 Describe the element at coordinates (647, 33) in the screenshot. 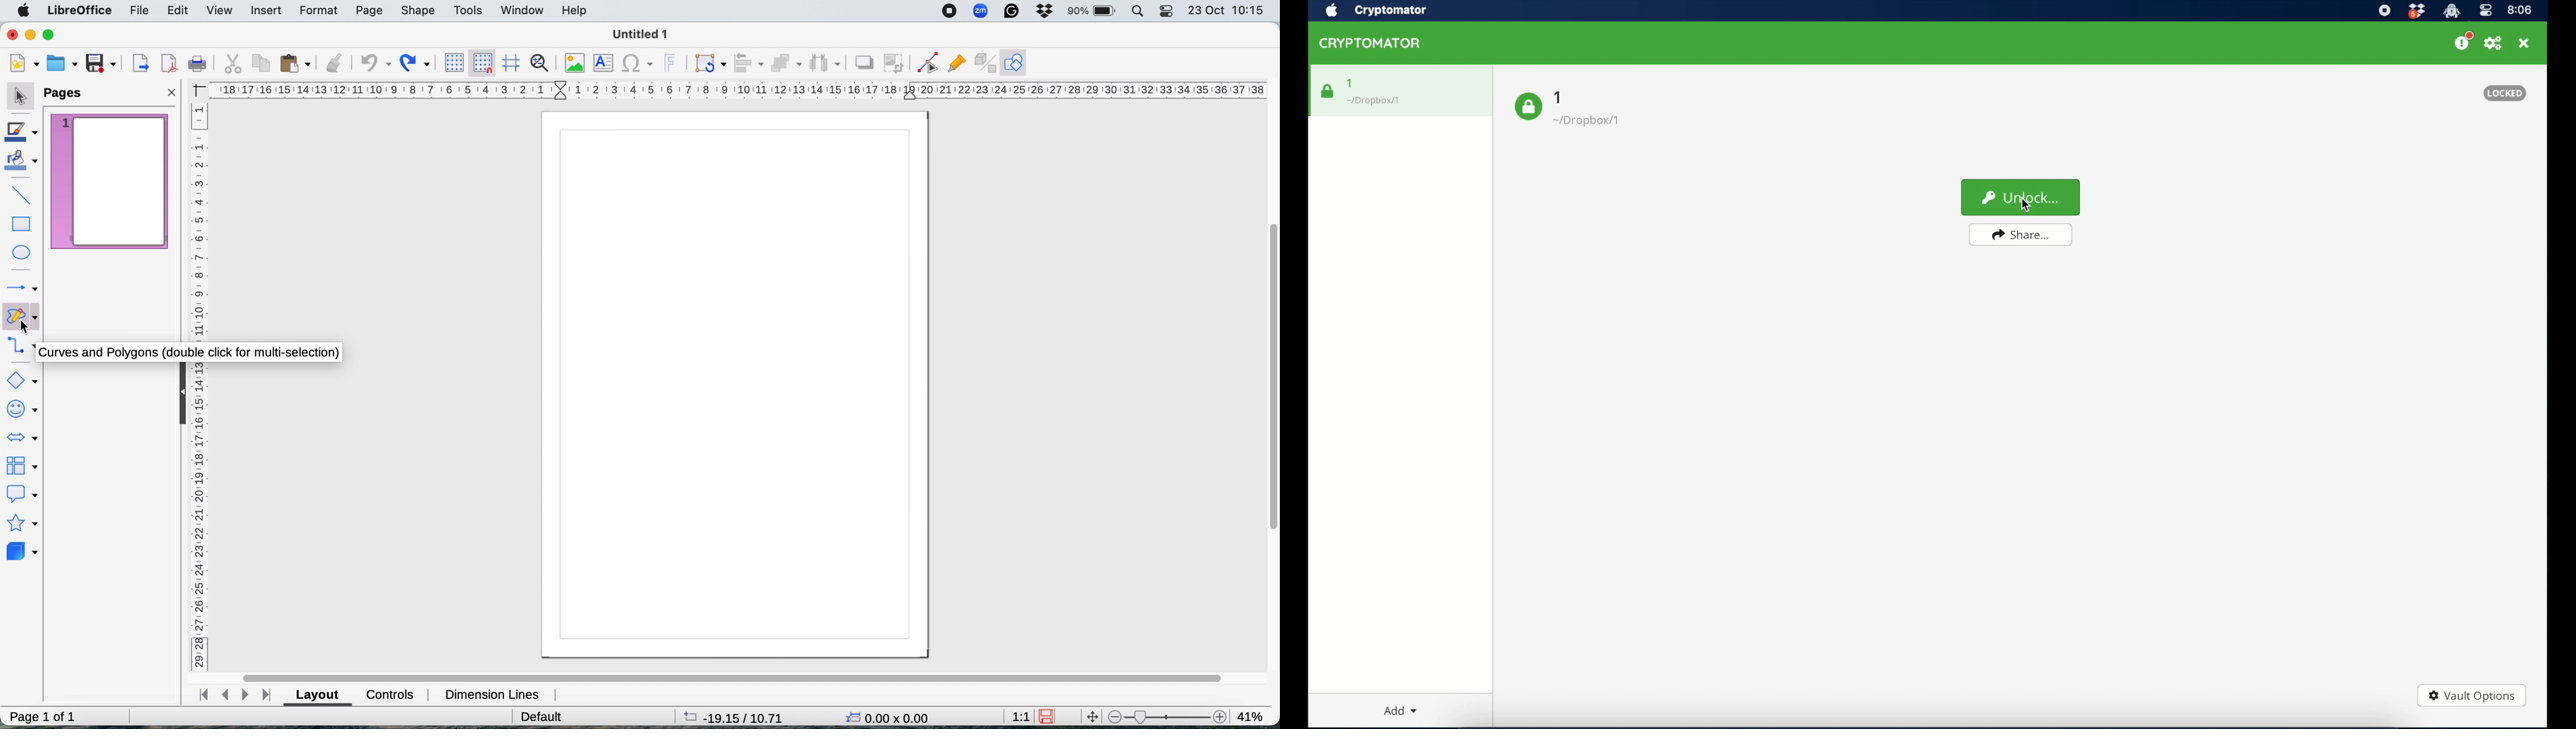

I see `file name` at that location.